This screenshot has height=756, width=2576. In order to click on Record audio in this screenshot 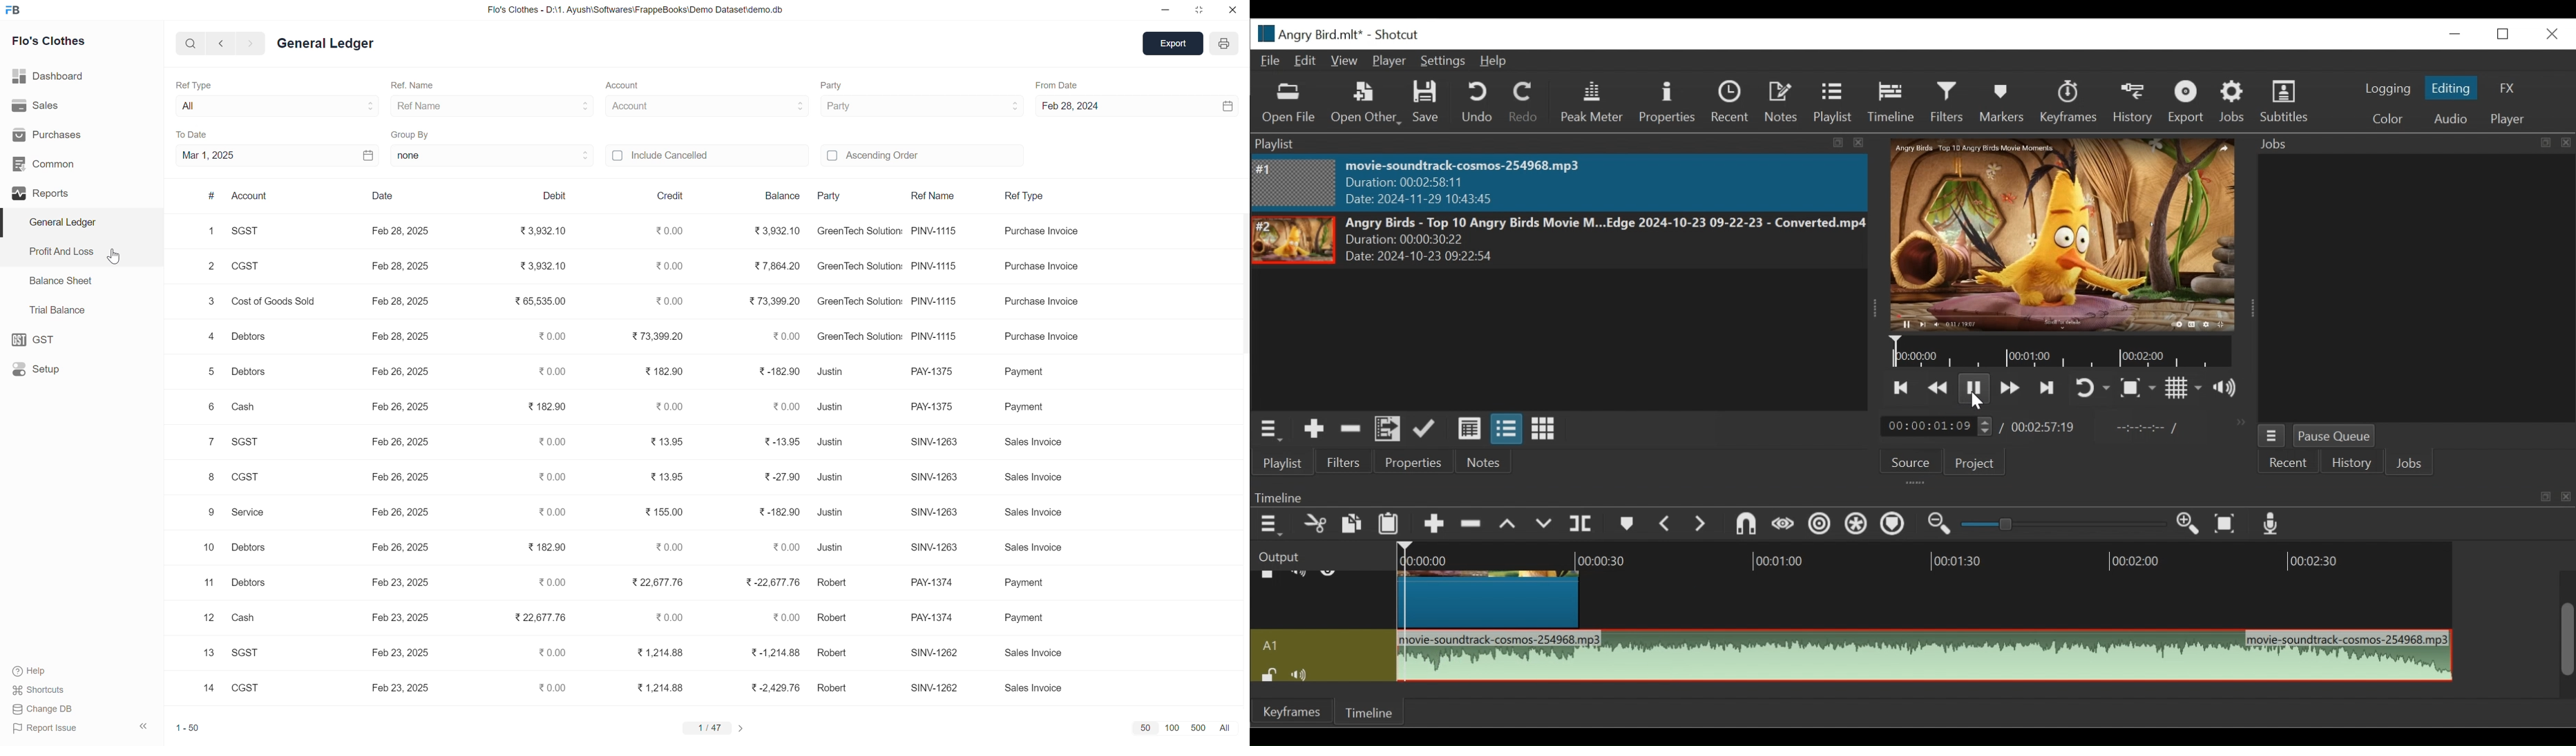, I will do `click(2272, 524)`.